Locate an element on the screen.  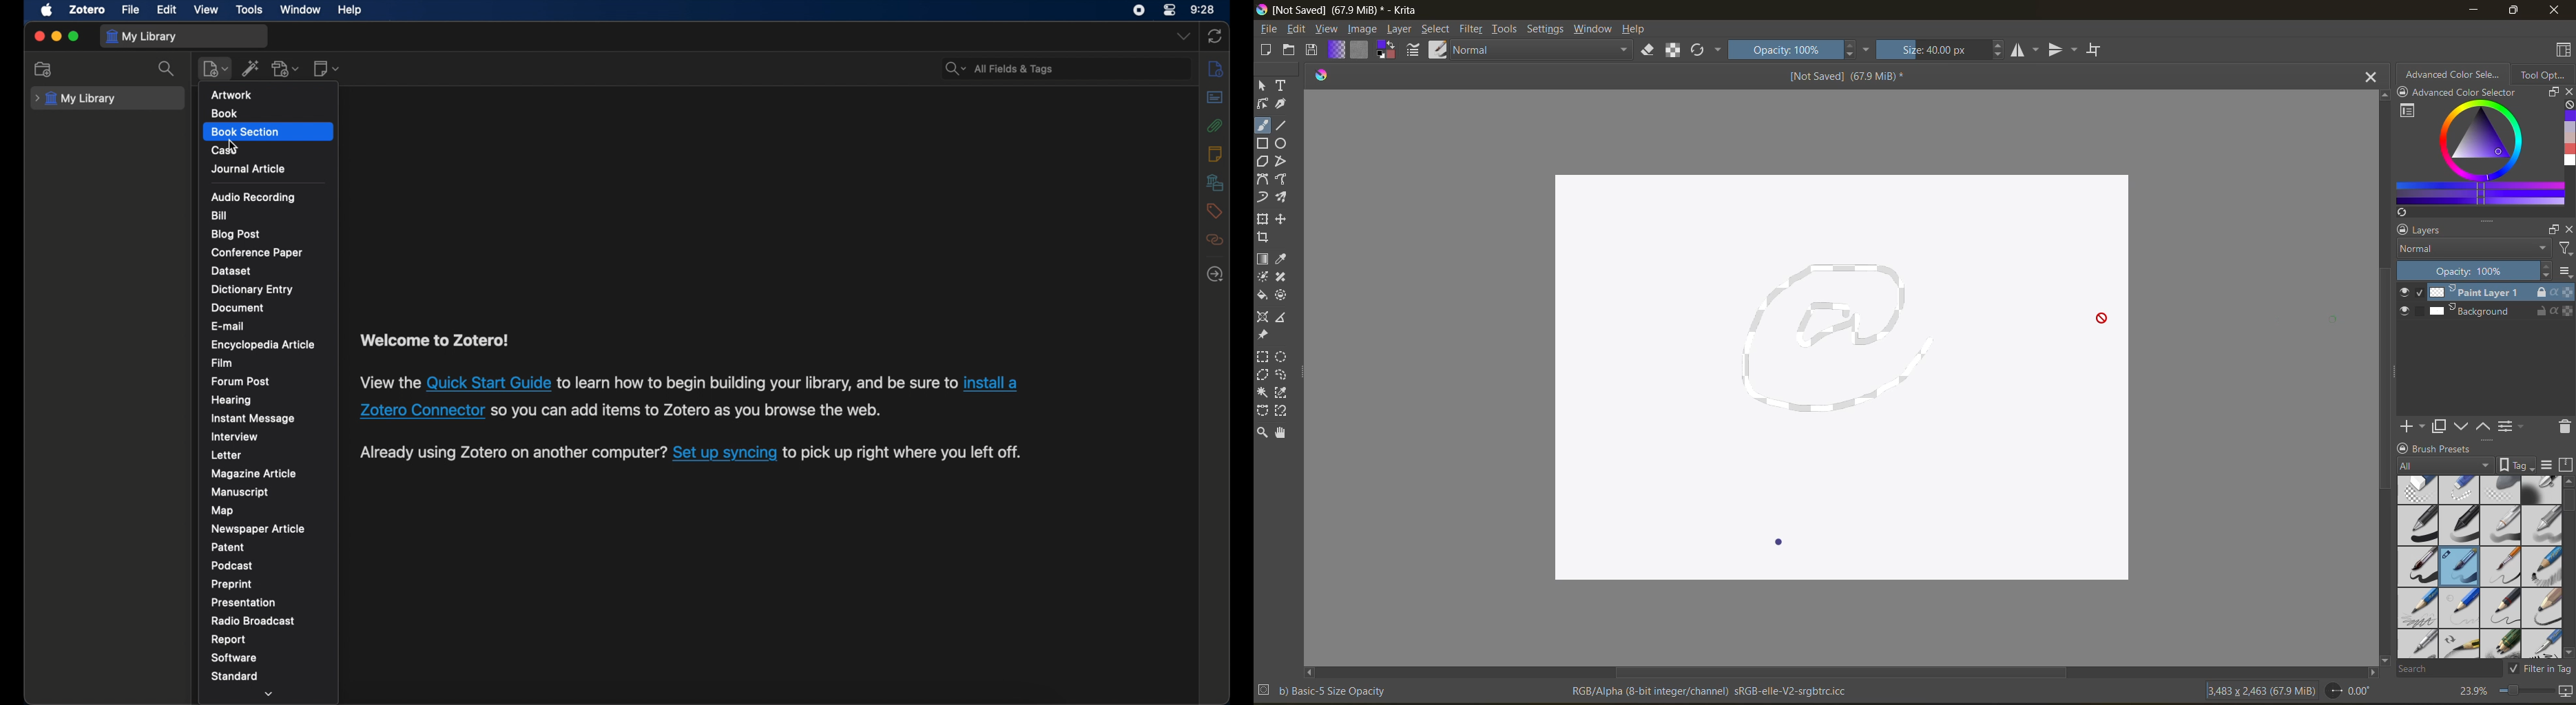
free hand selection tool is located at coordinates (1282, 374).